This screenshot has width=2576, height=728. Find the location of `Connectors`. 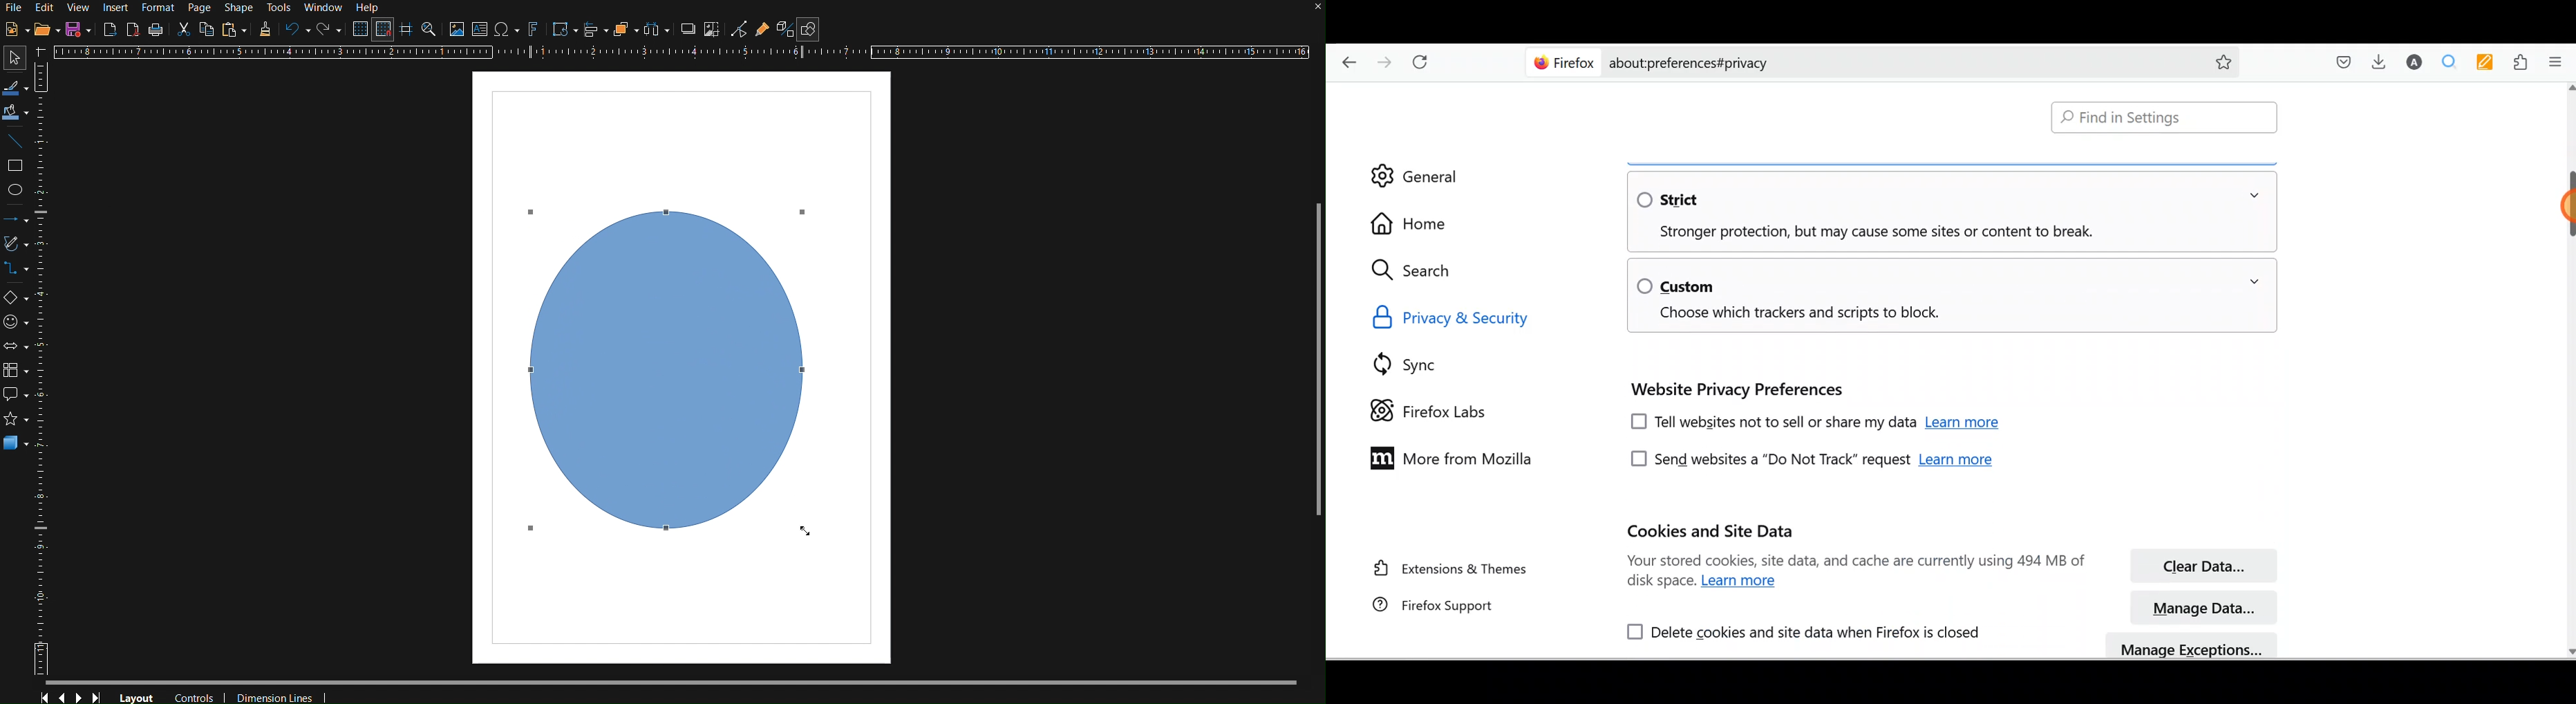

Connectors is located at coordinates (20, 272).